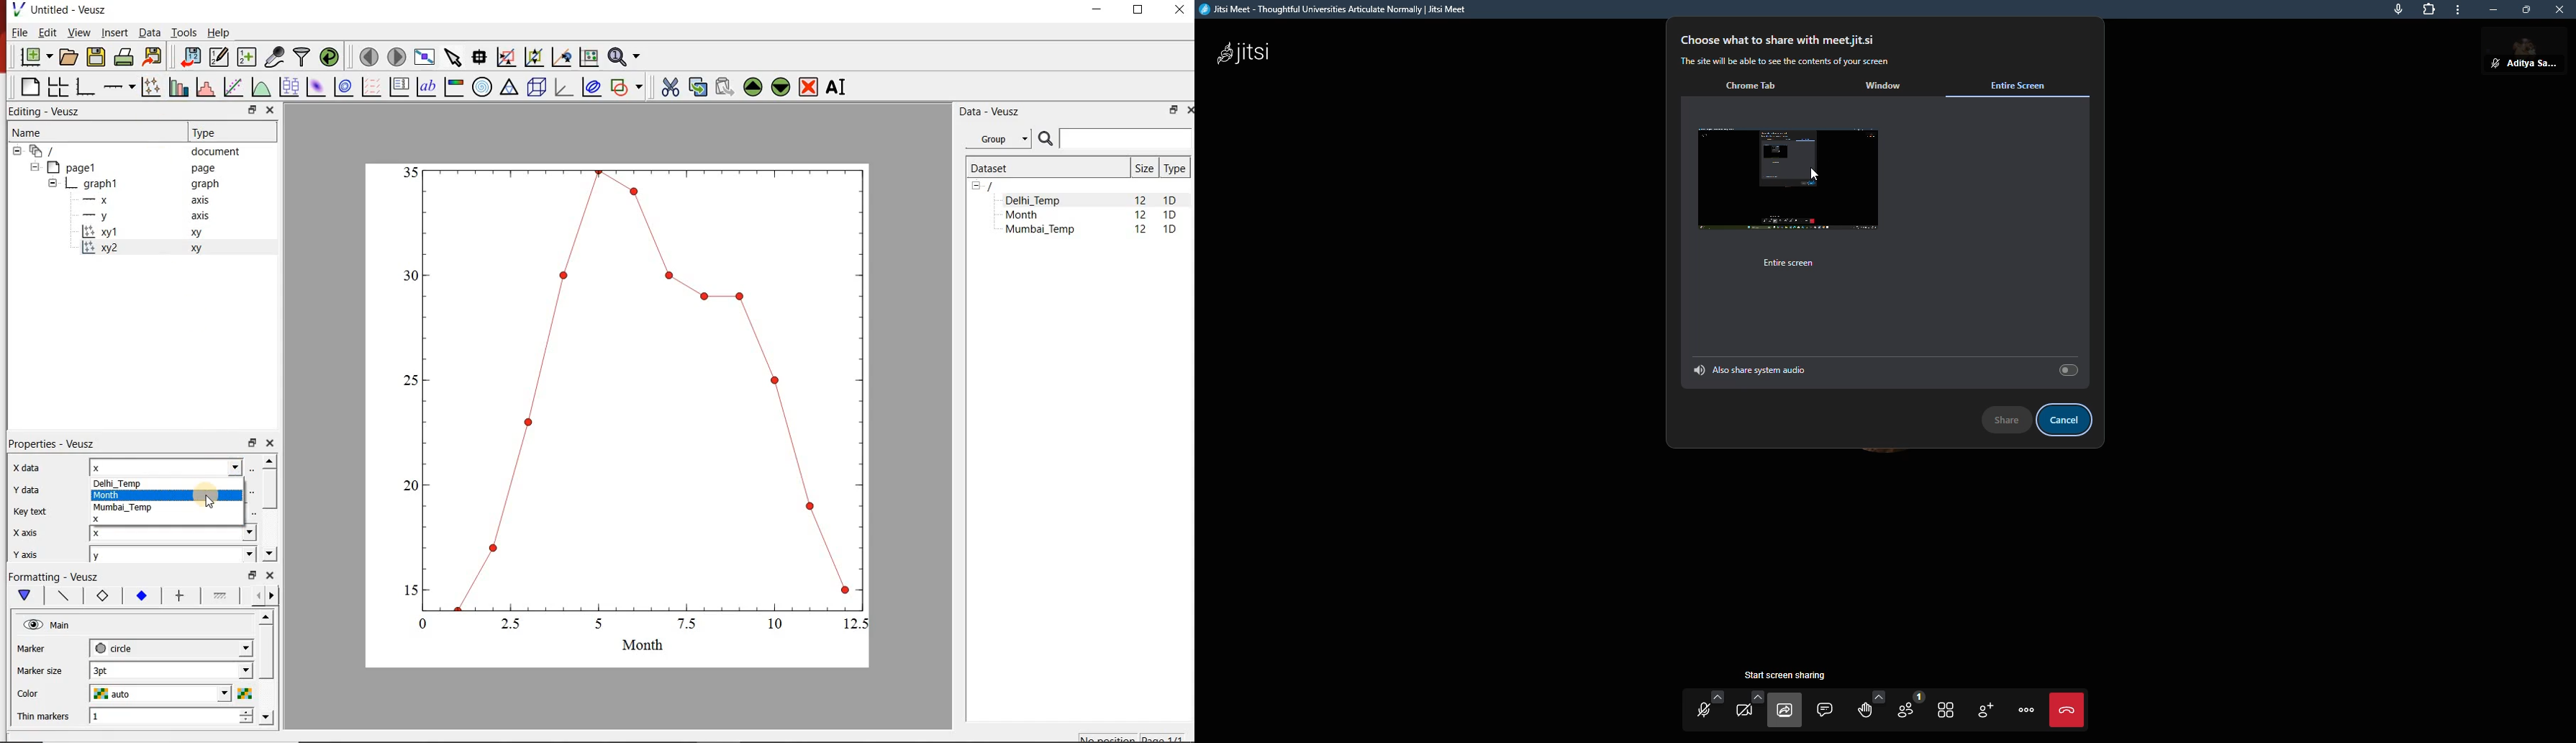 The width and height of the screenshot is (2576, 756). Describe the element at coordinates (329, 56) in the screenshot. I see `reload linked datasets` at that location.